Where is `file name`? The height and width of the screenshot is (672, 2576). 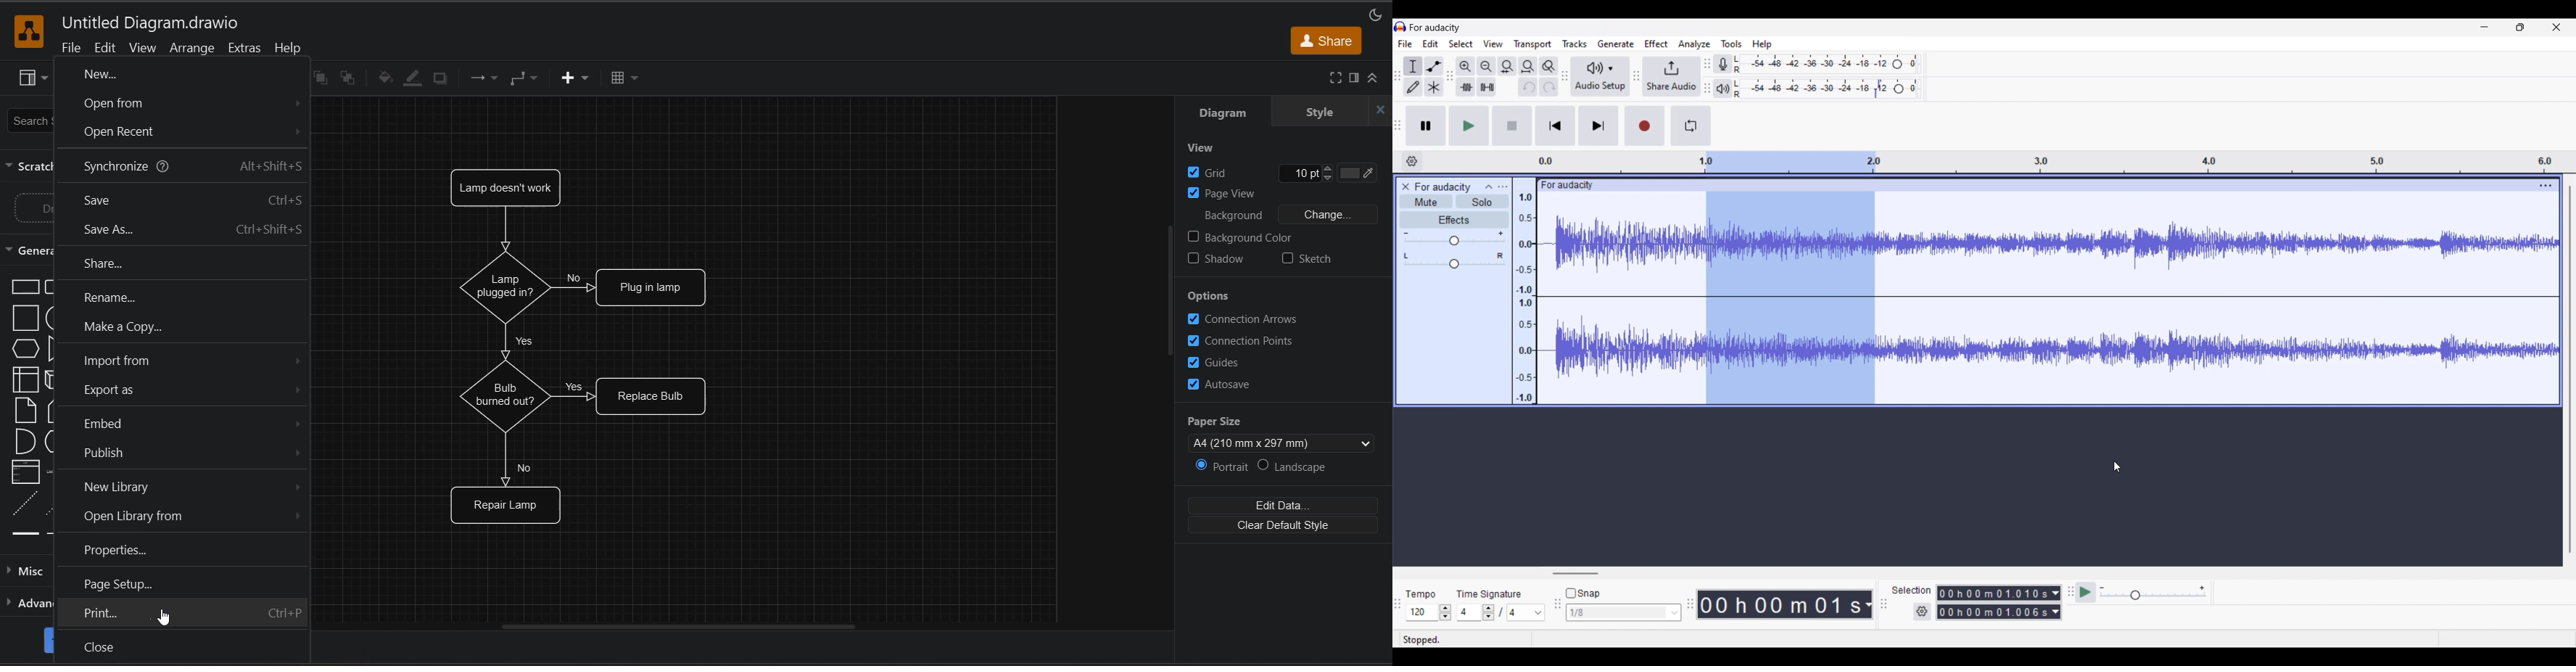 file name is located at coordinates (152, 24).